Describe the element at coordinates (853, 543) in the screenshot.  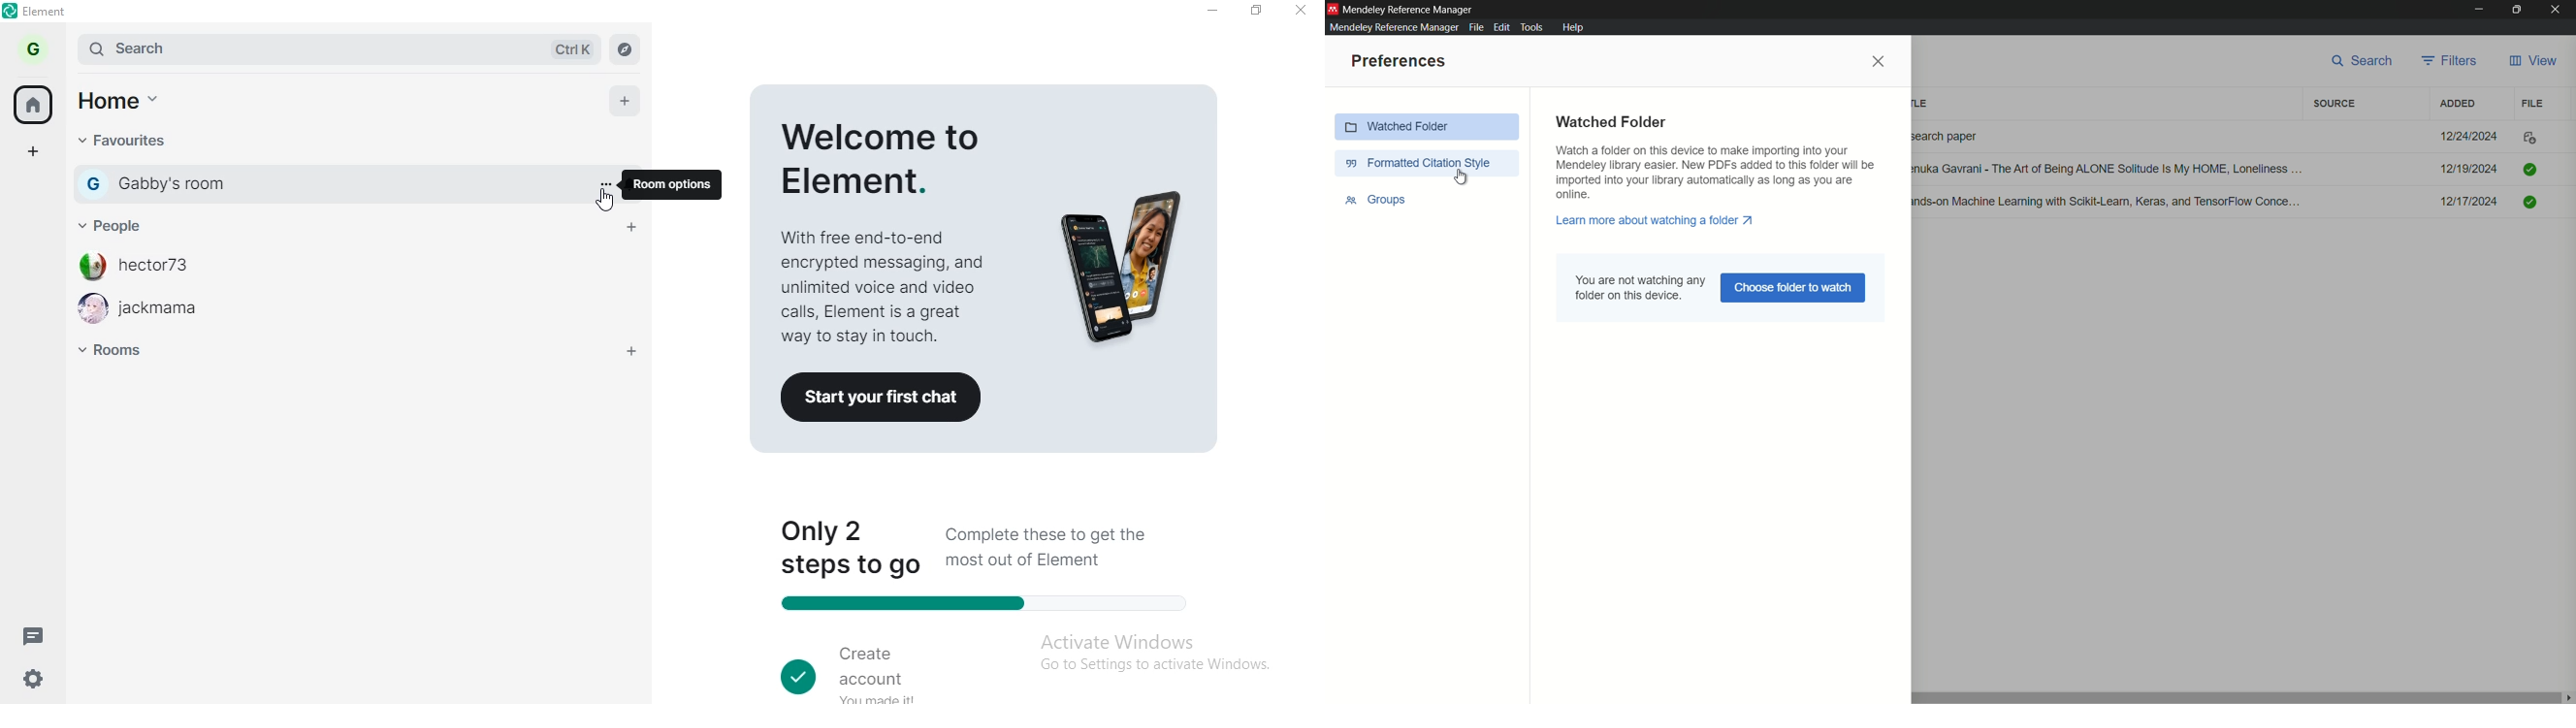
I see `only 2 steps to go` at that location.